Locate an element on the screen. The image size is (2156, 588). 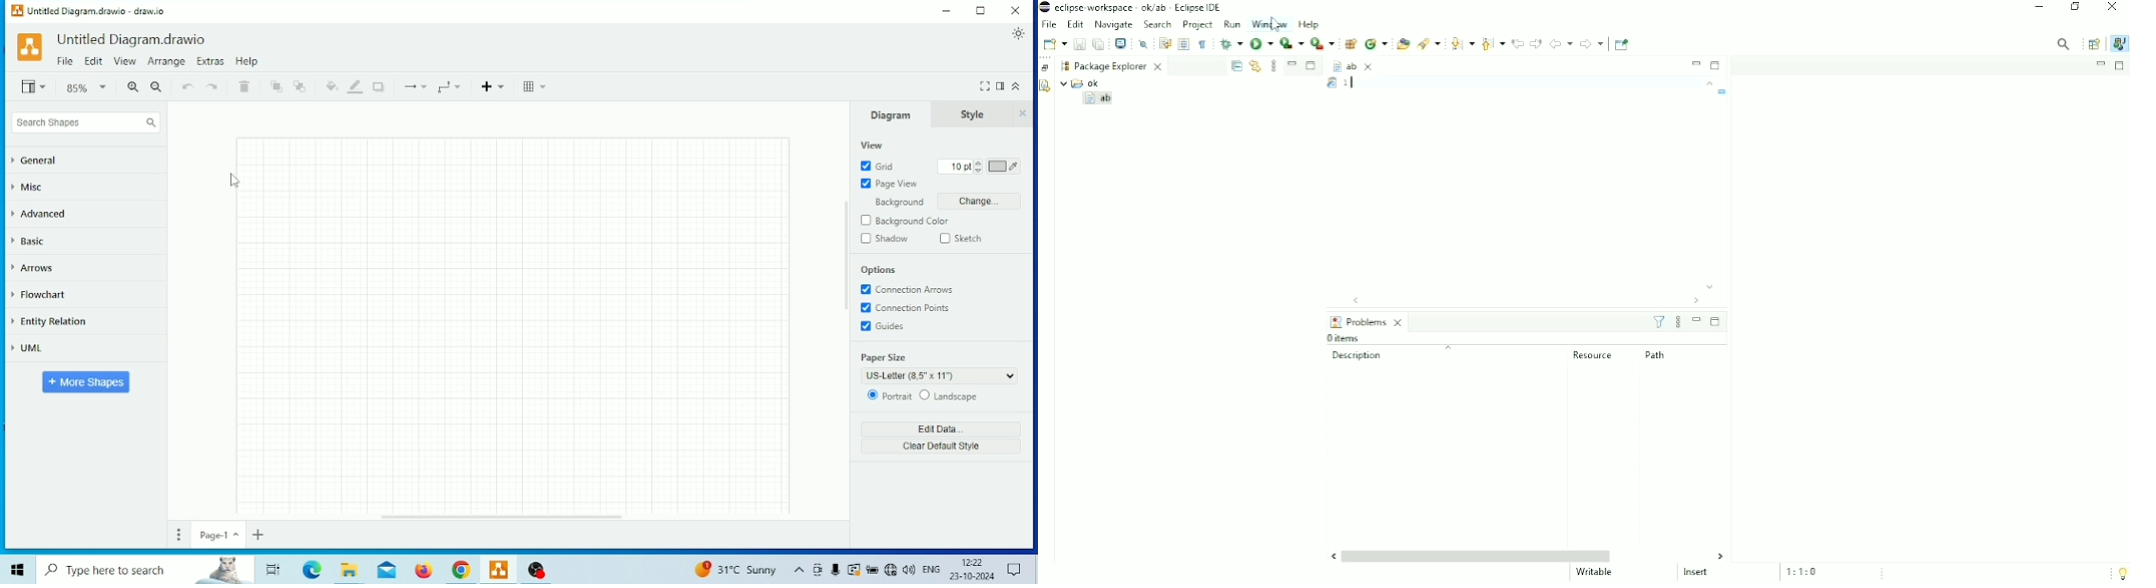
Shadow is located at coordinates (885, 239).